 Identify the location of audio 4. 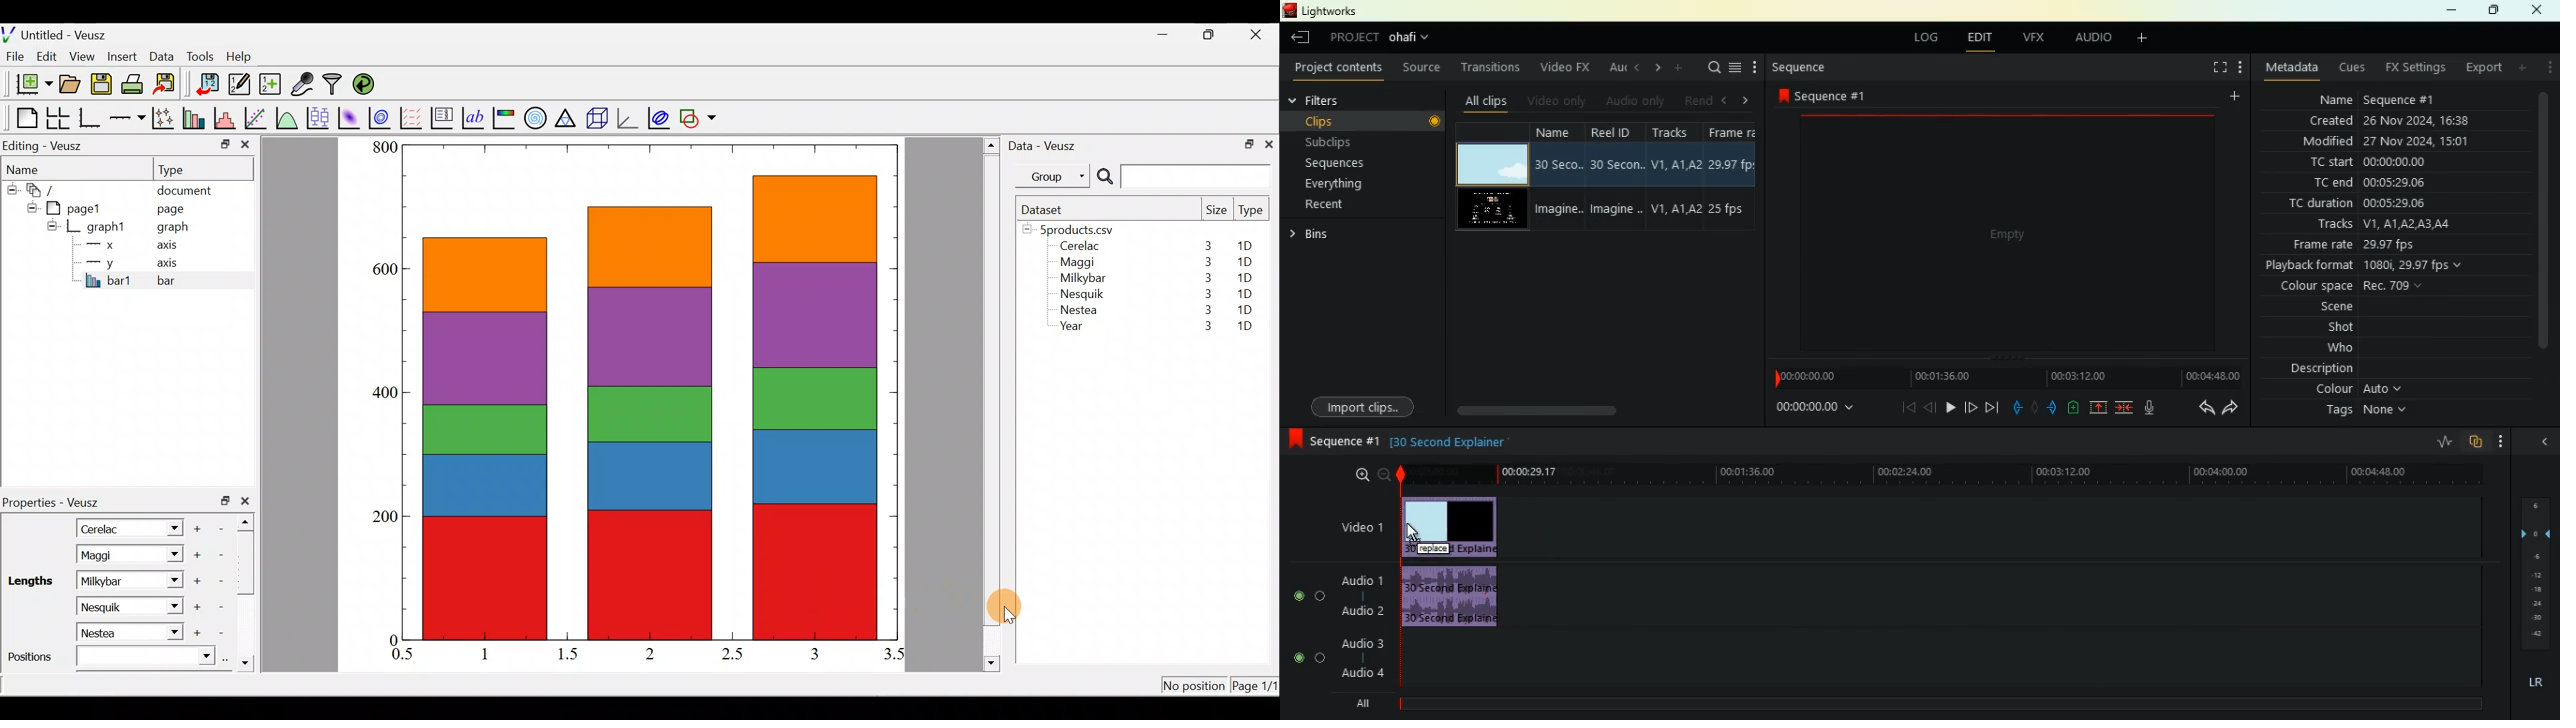
(1363, 674).